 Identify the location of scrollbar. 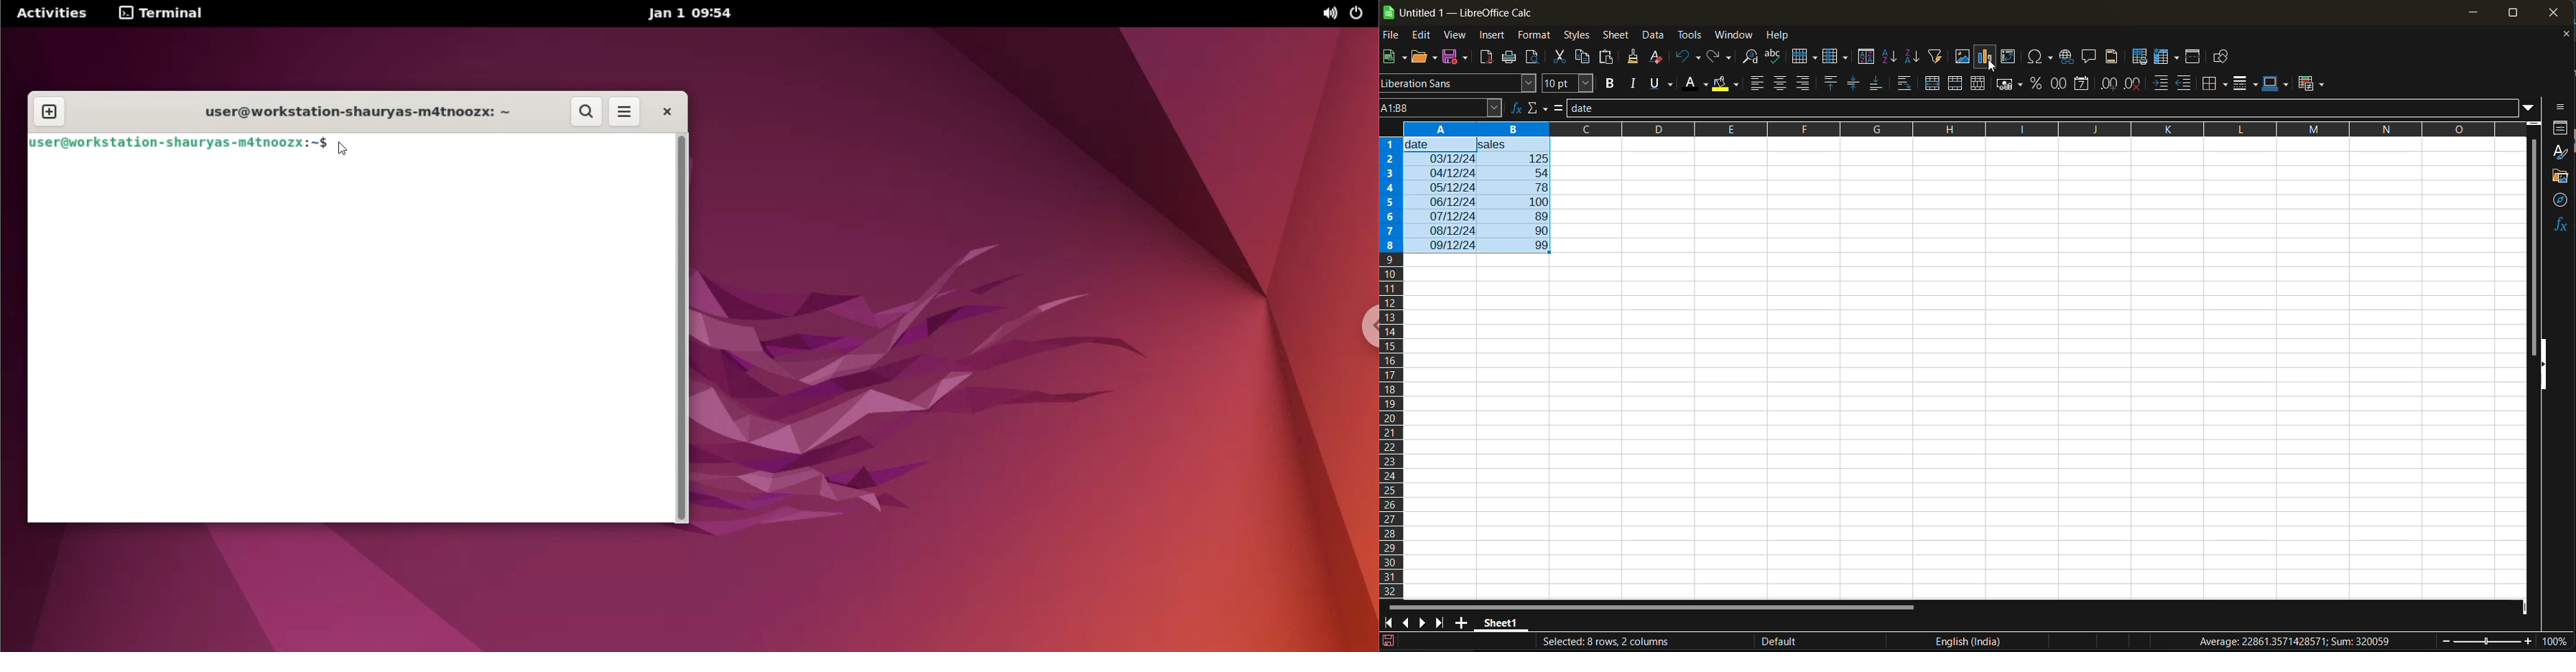
(683, 329).